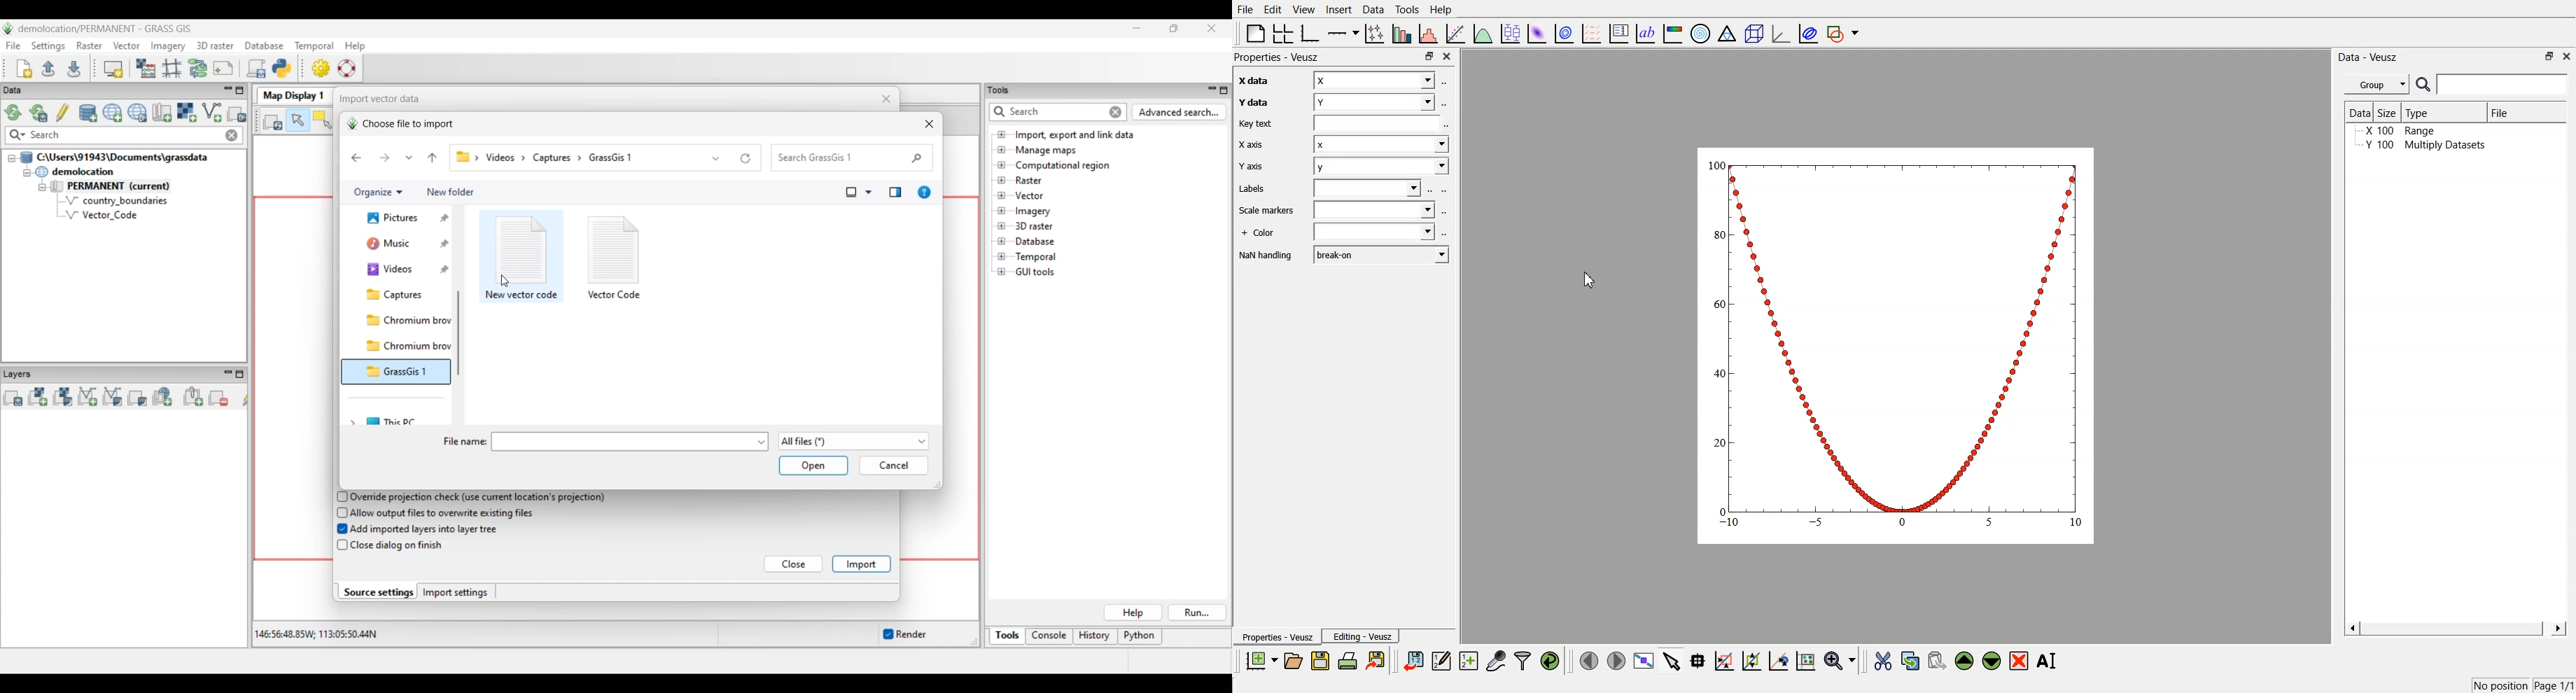  I want to click on new documents, so click(1259, 660).